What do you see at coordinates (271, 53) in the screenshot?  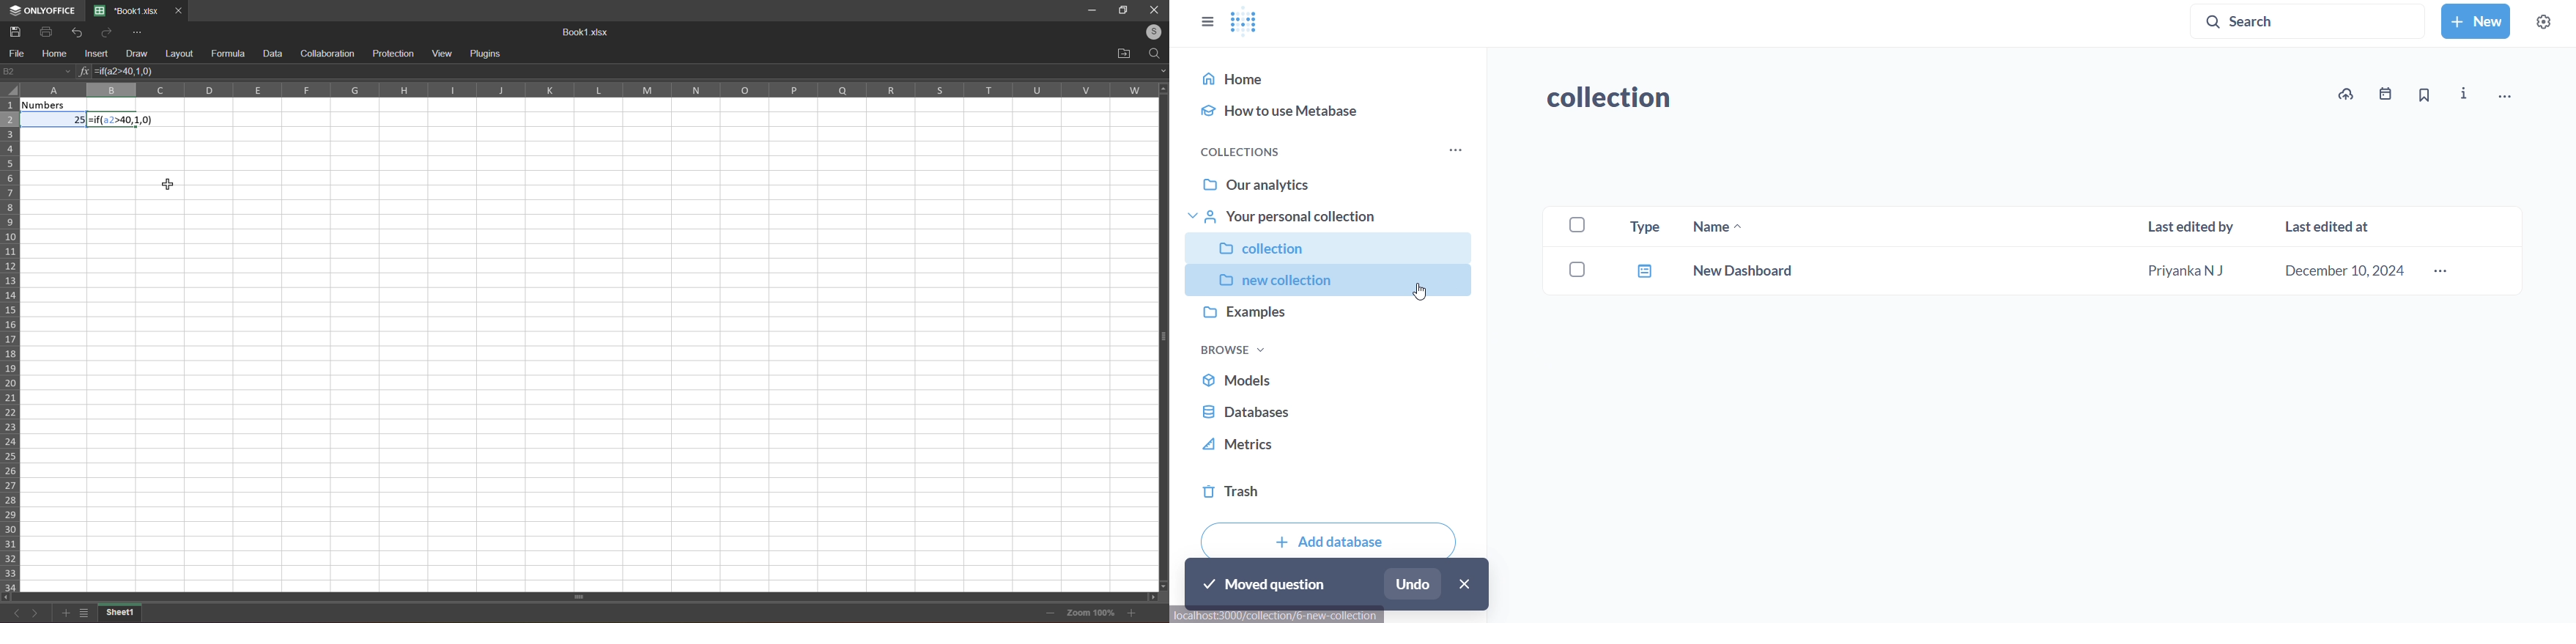 I see `data` at bounding box center [271, 53].